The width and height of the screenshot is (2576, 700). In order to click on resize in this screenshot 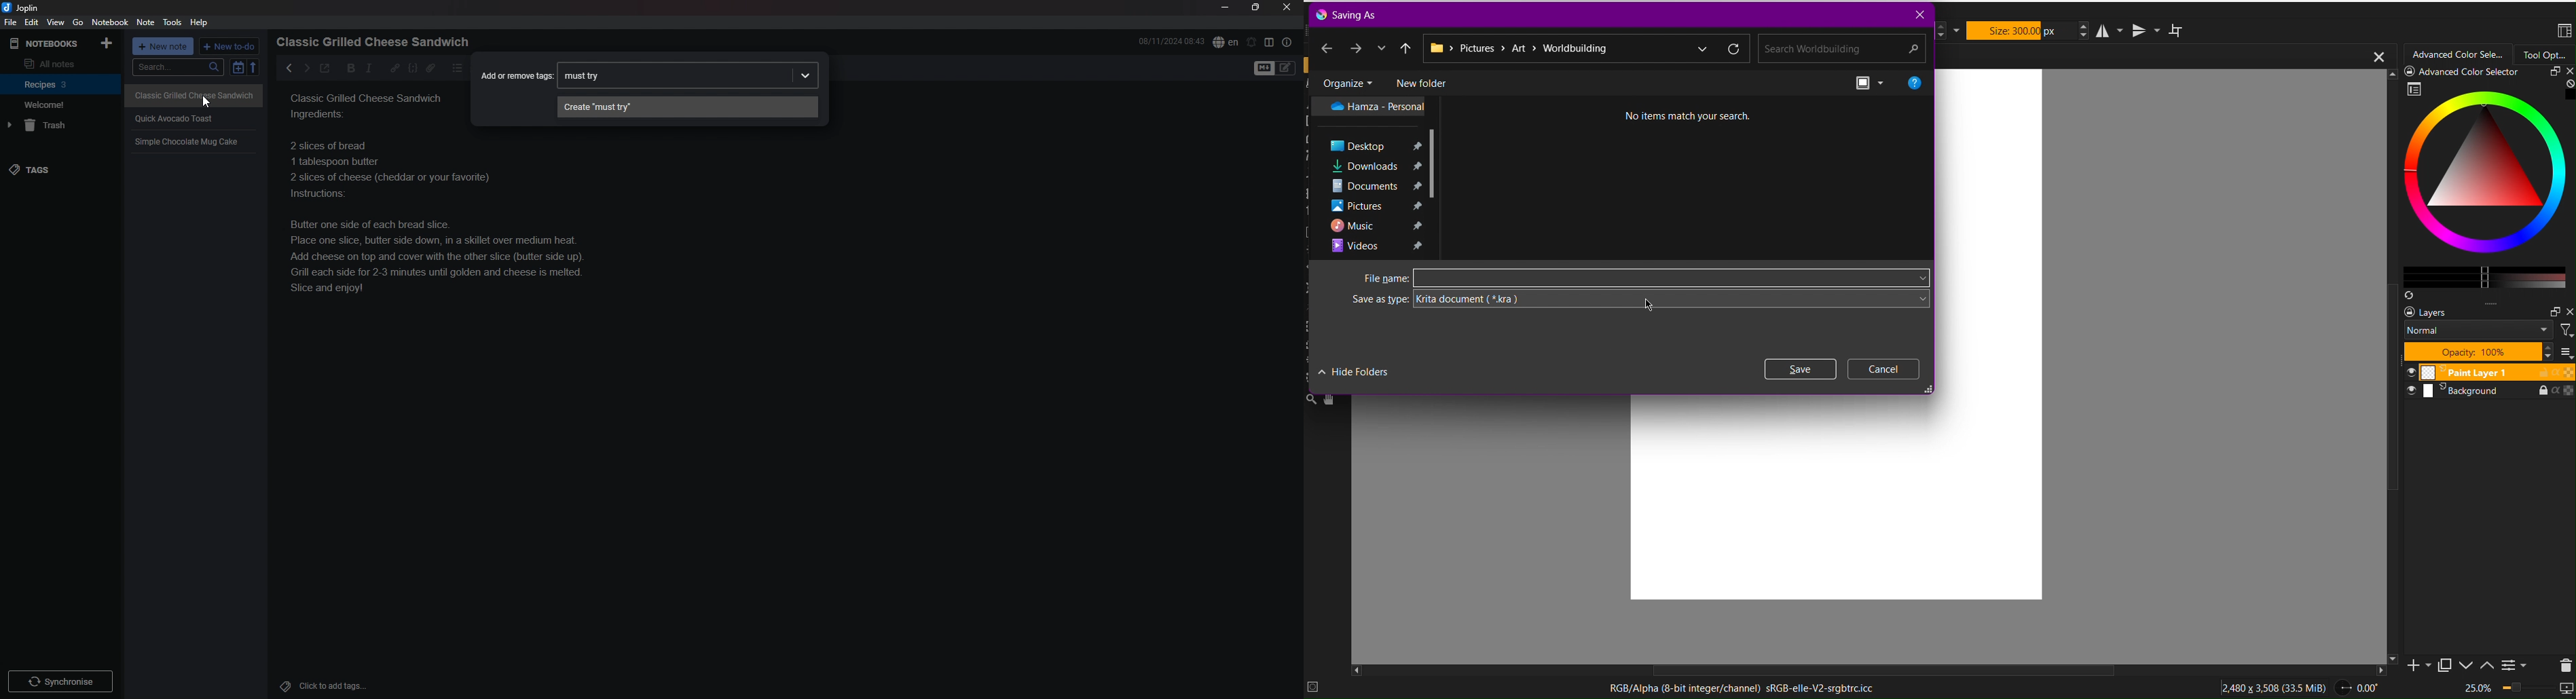, I will do `click(1255, 7)`.